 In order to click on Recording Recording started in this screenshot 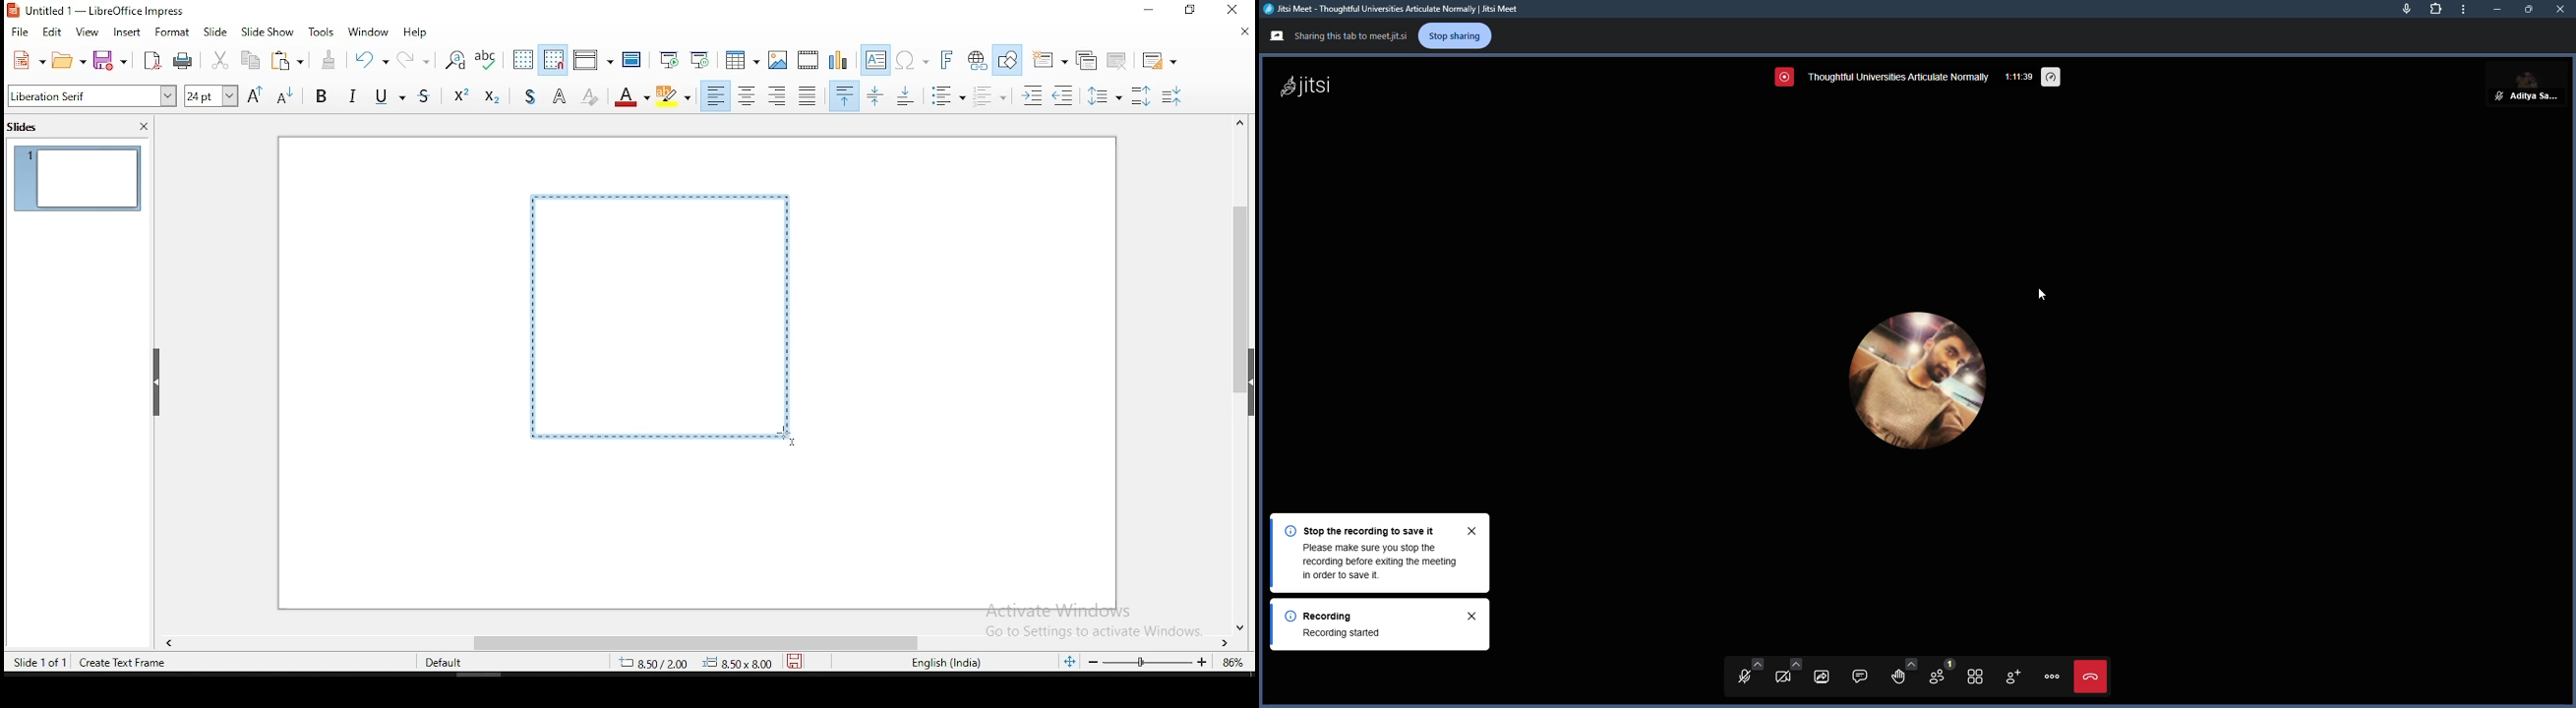, I will do `click(1346, 626)`.